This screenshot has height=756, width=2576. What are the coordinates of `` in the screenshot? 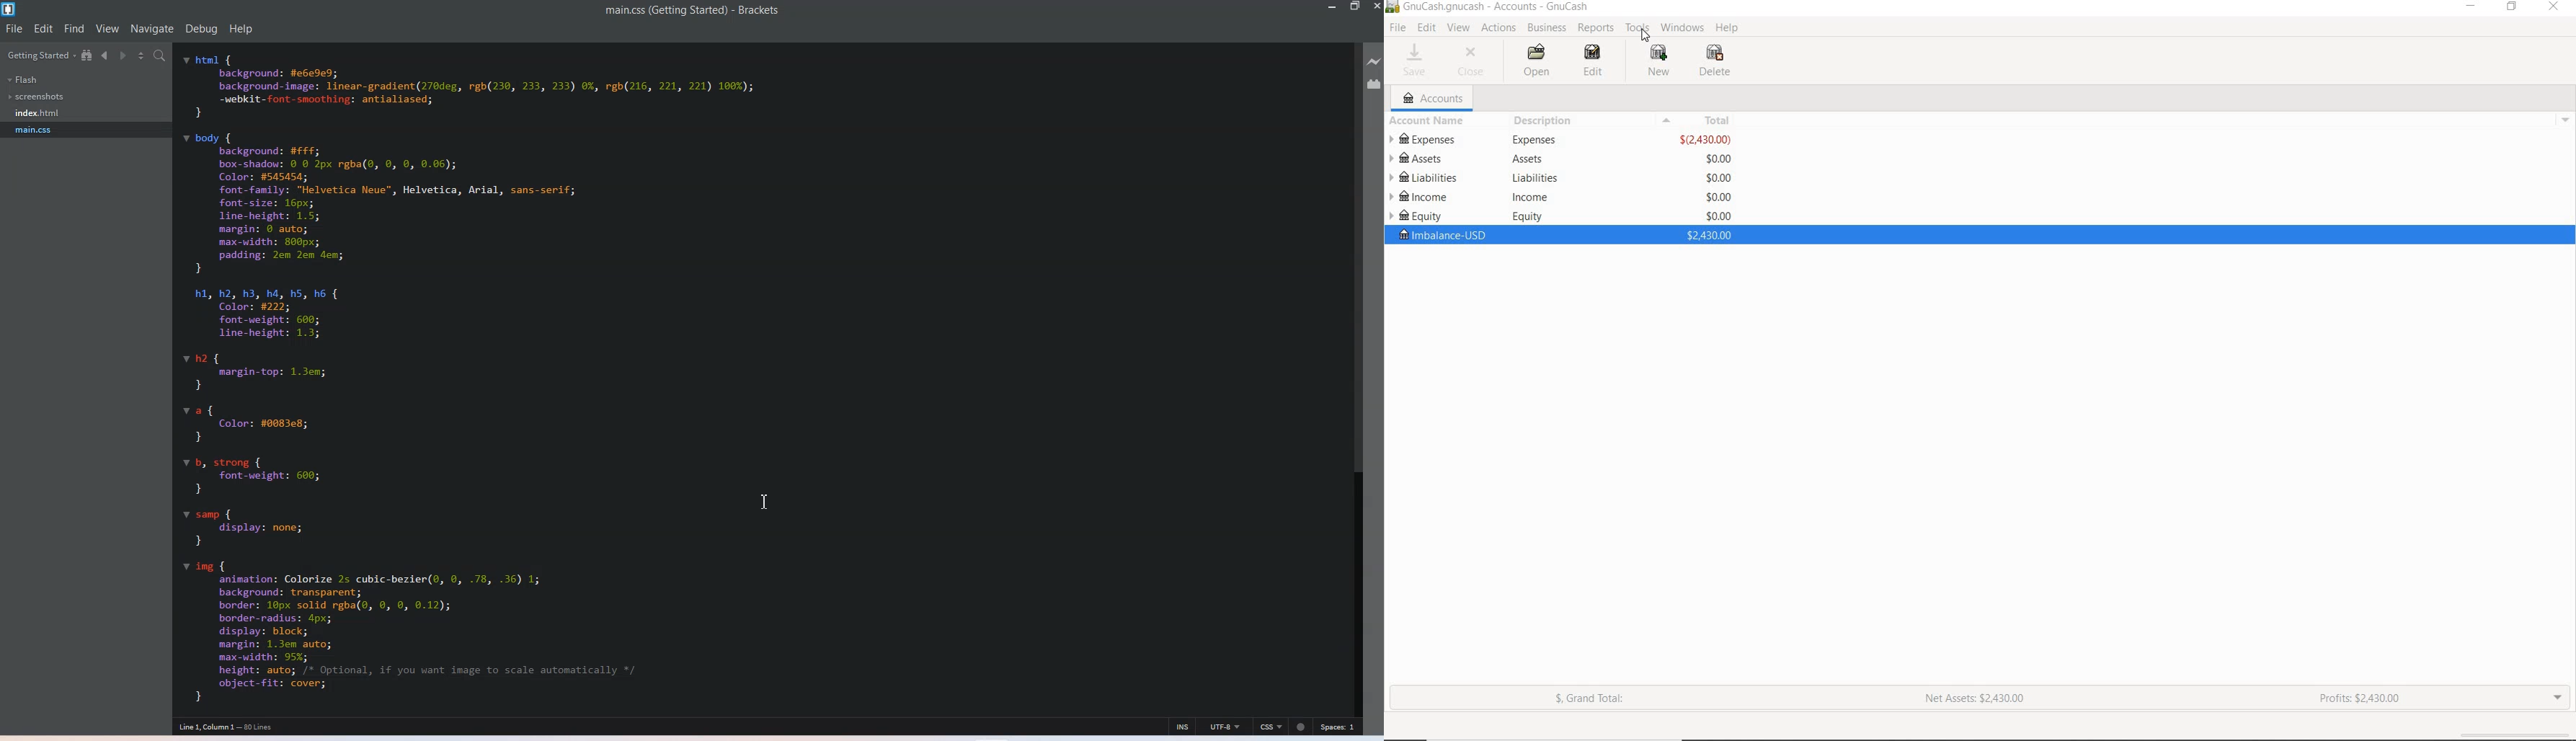 It's located at (1534, 140).